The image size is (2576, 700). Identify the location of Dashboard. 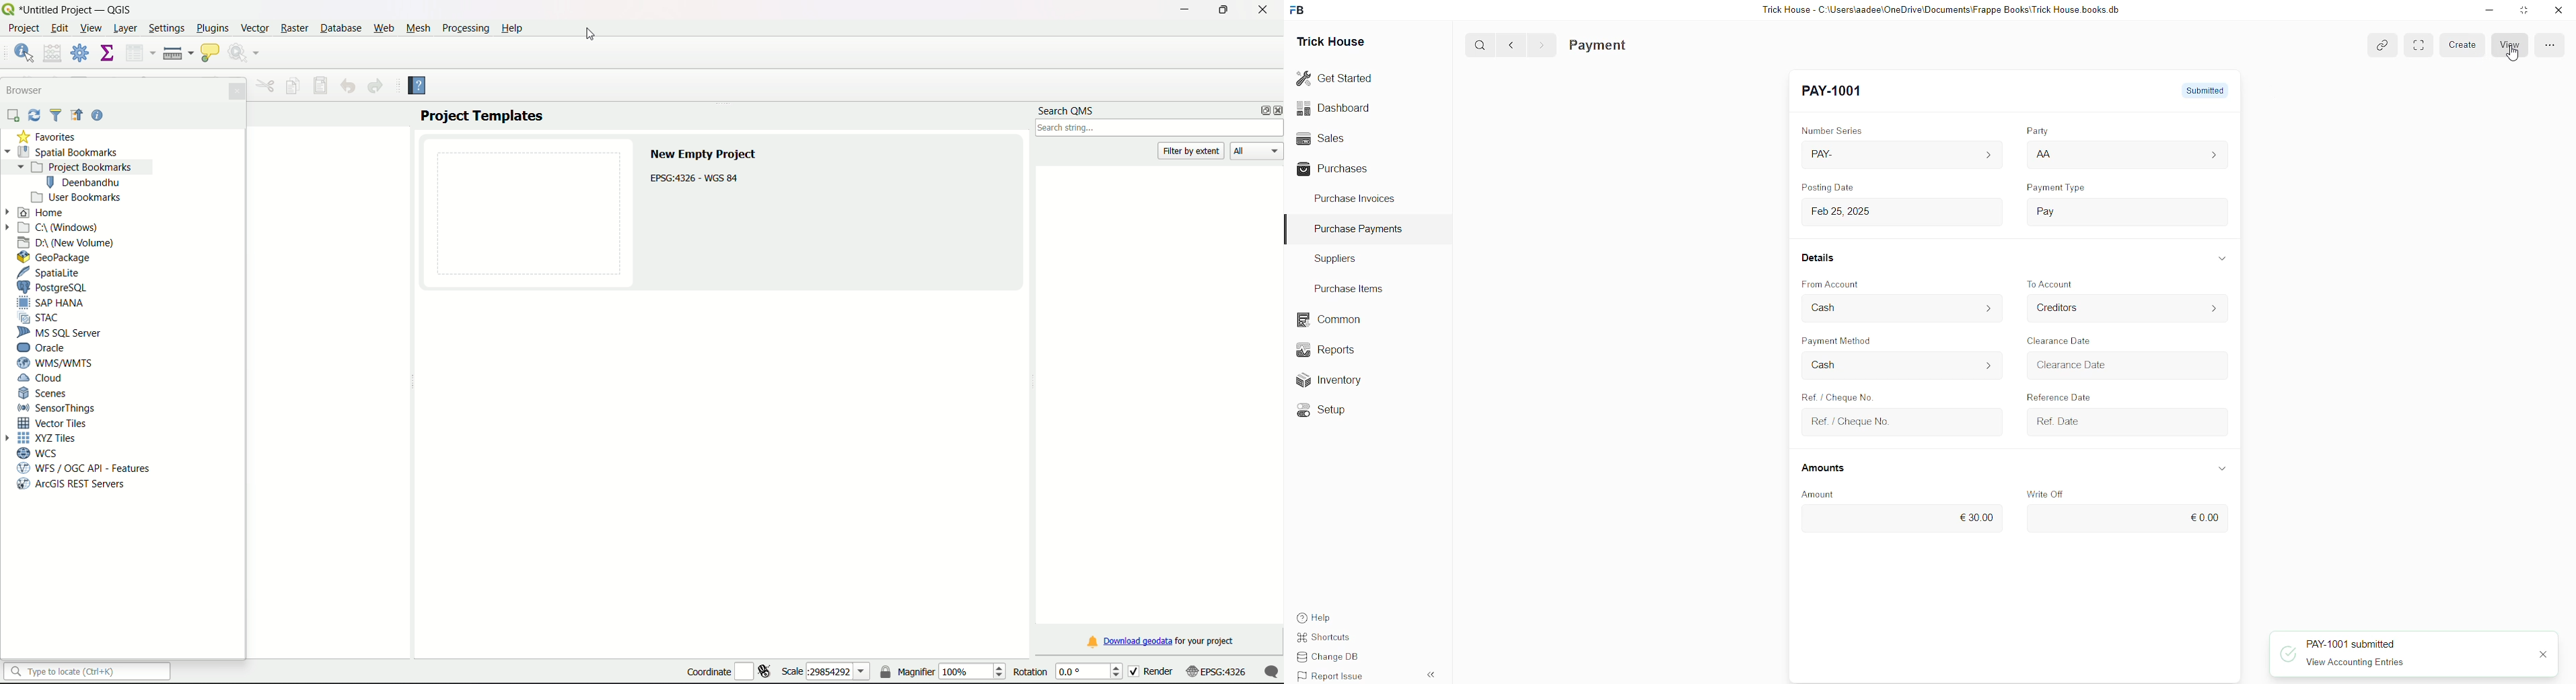
(1336, 108).